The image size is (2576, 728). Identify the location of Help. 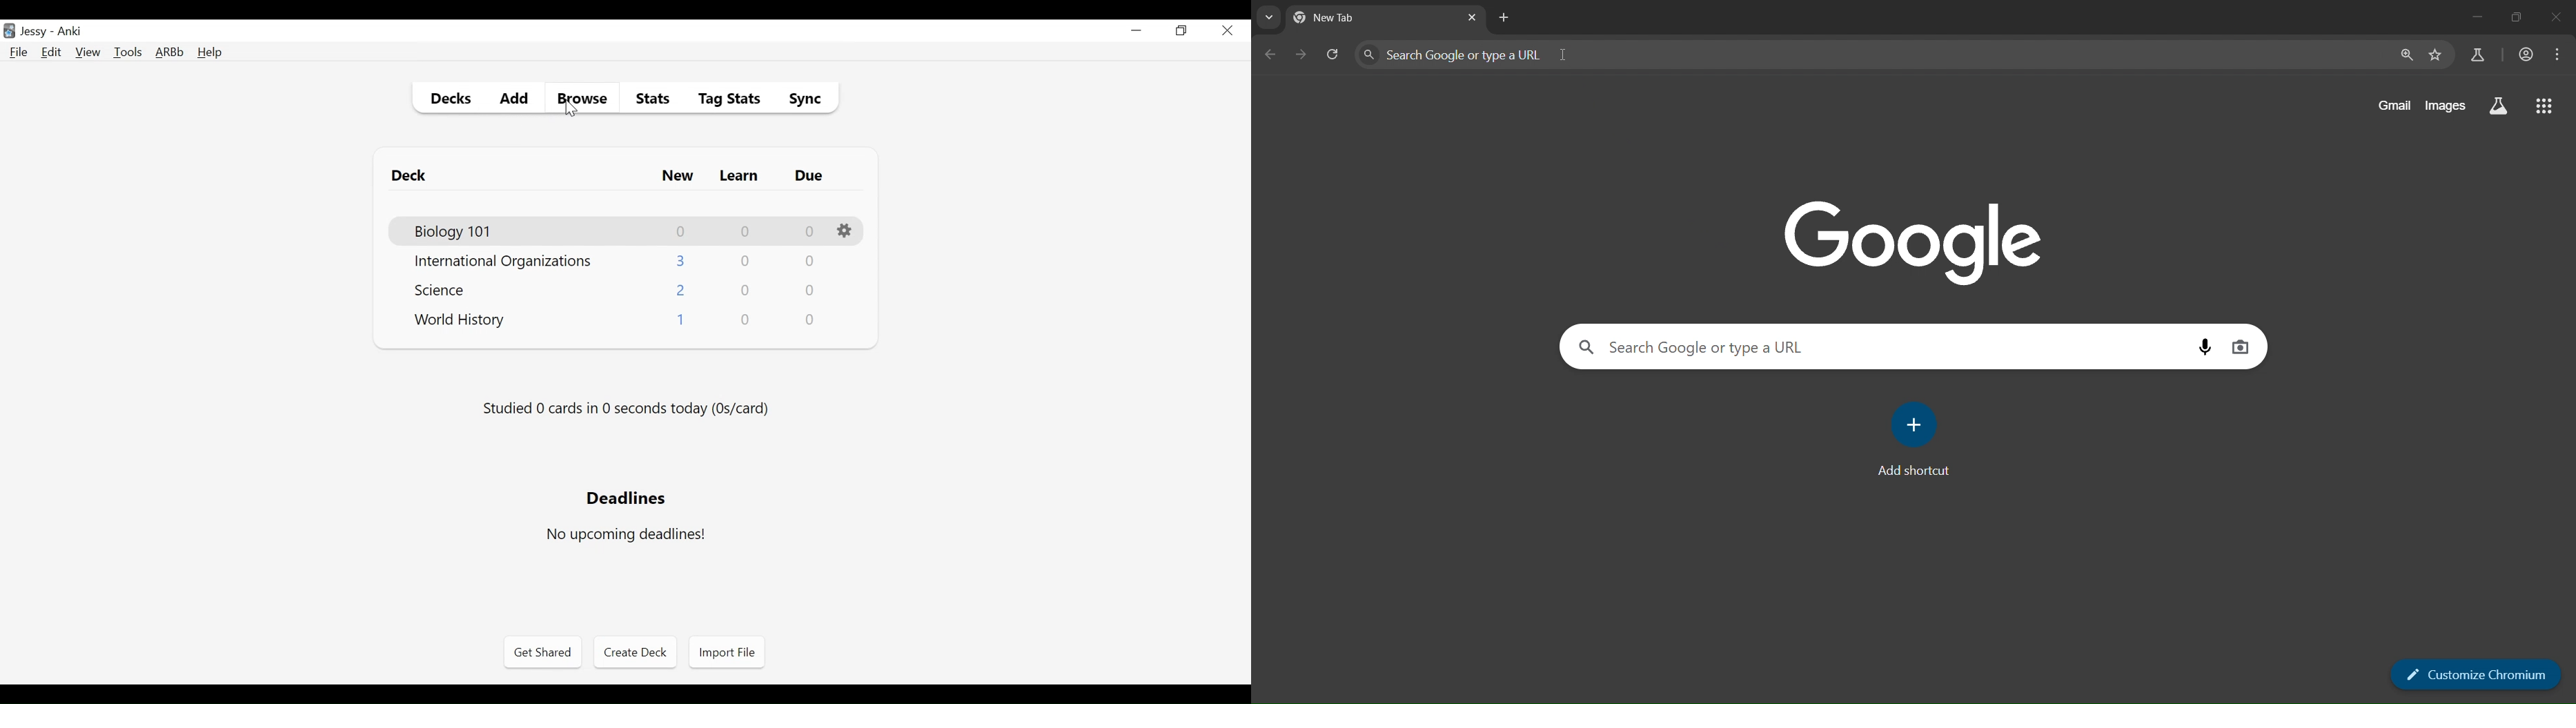
(209, 53).